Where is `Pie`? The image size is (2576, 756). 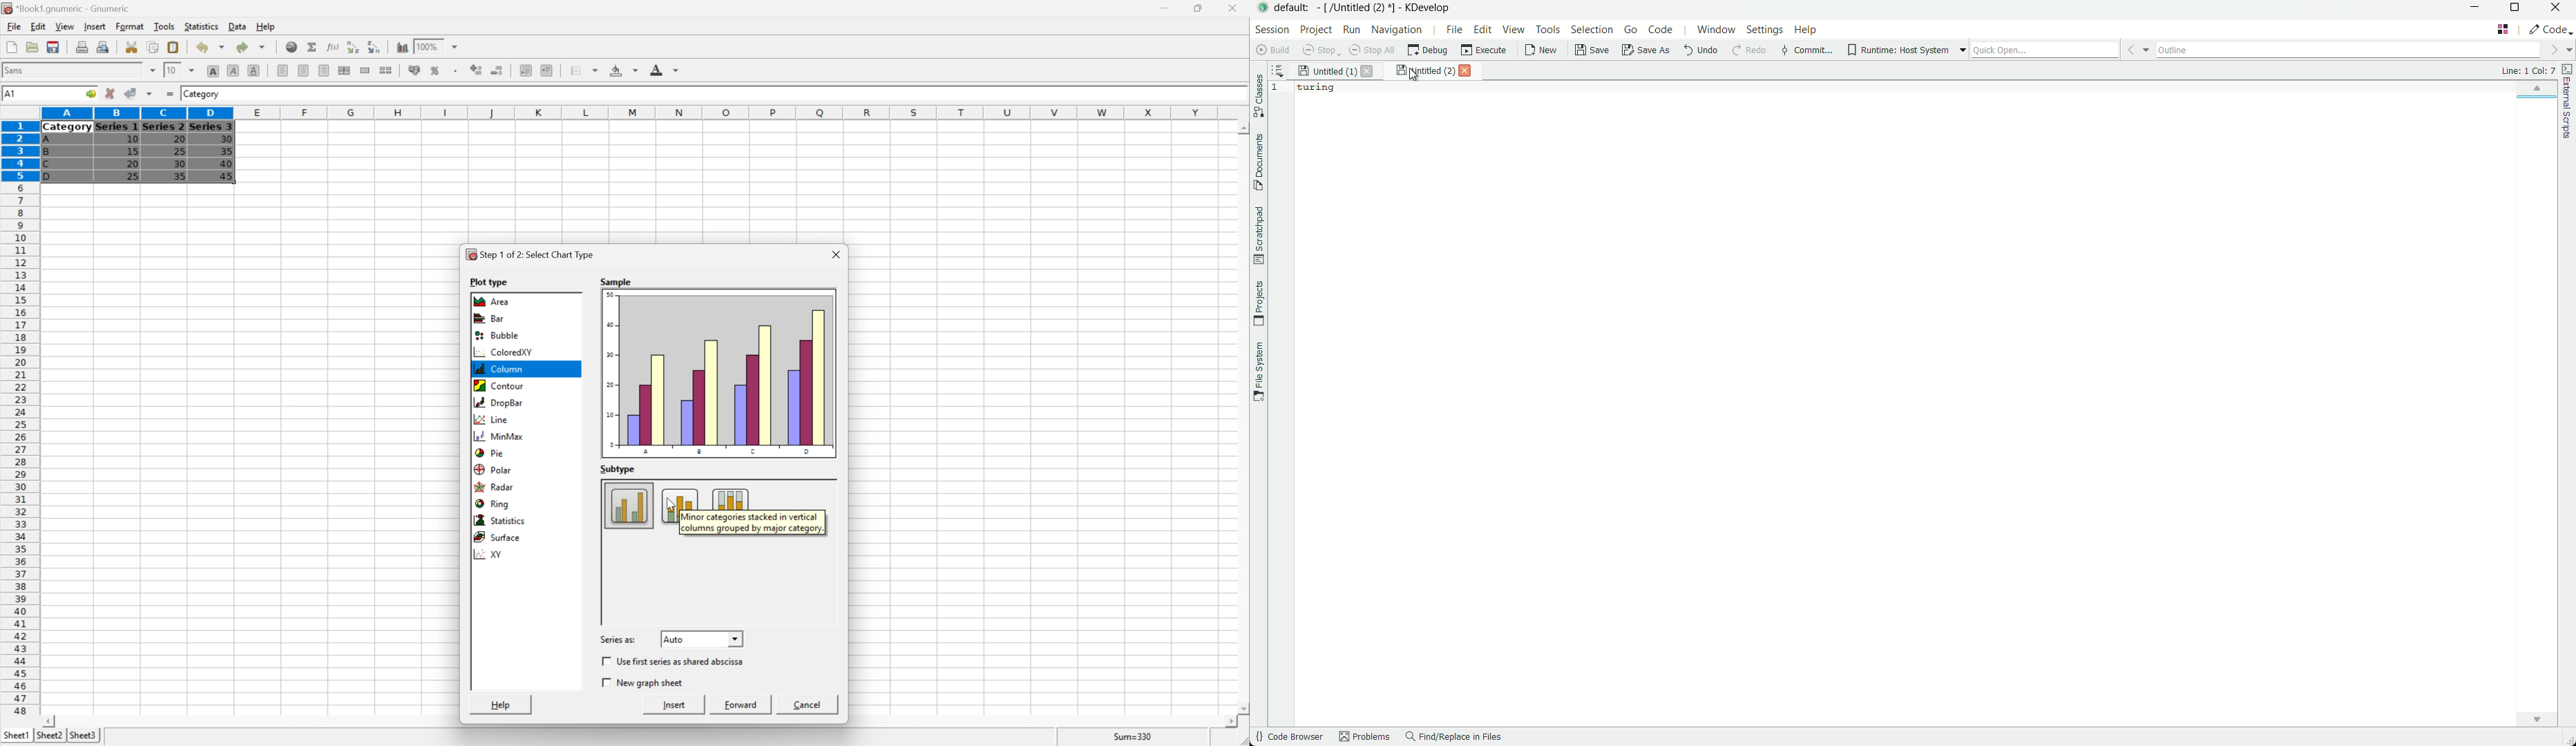
Pie is located at coordinates (490, 454).